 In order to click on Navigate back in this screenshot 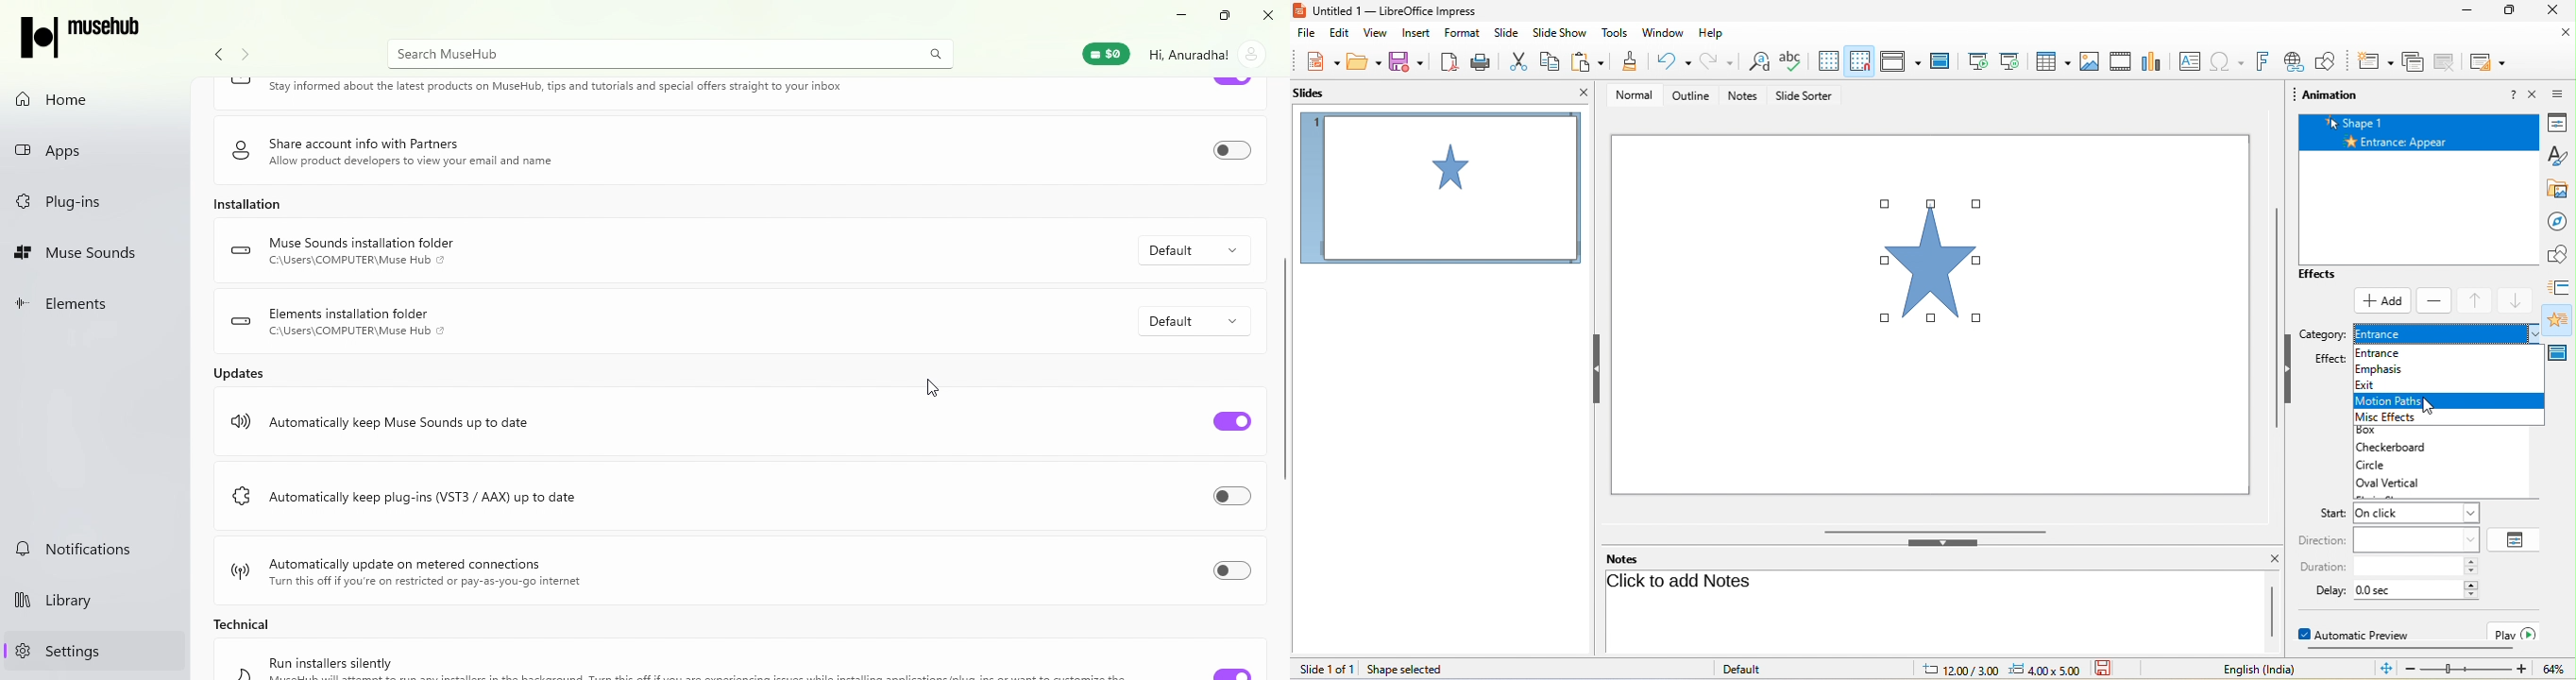, I will do `click(217, 55)`.